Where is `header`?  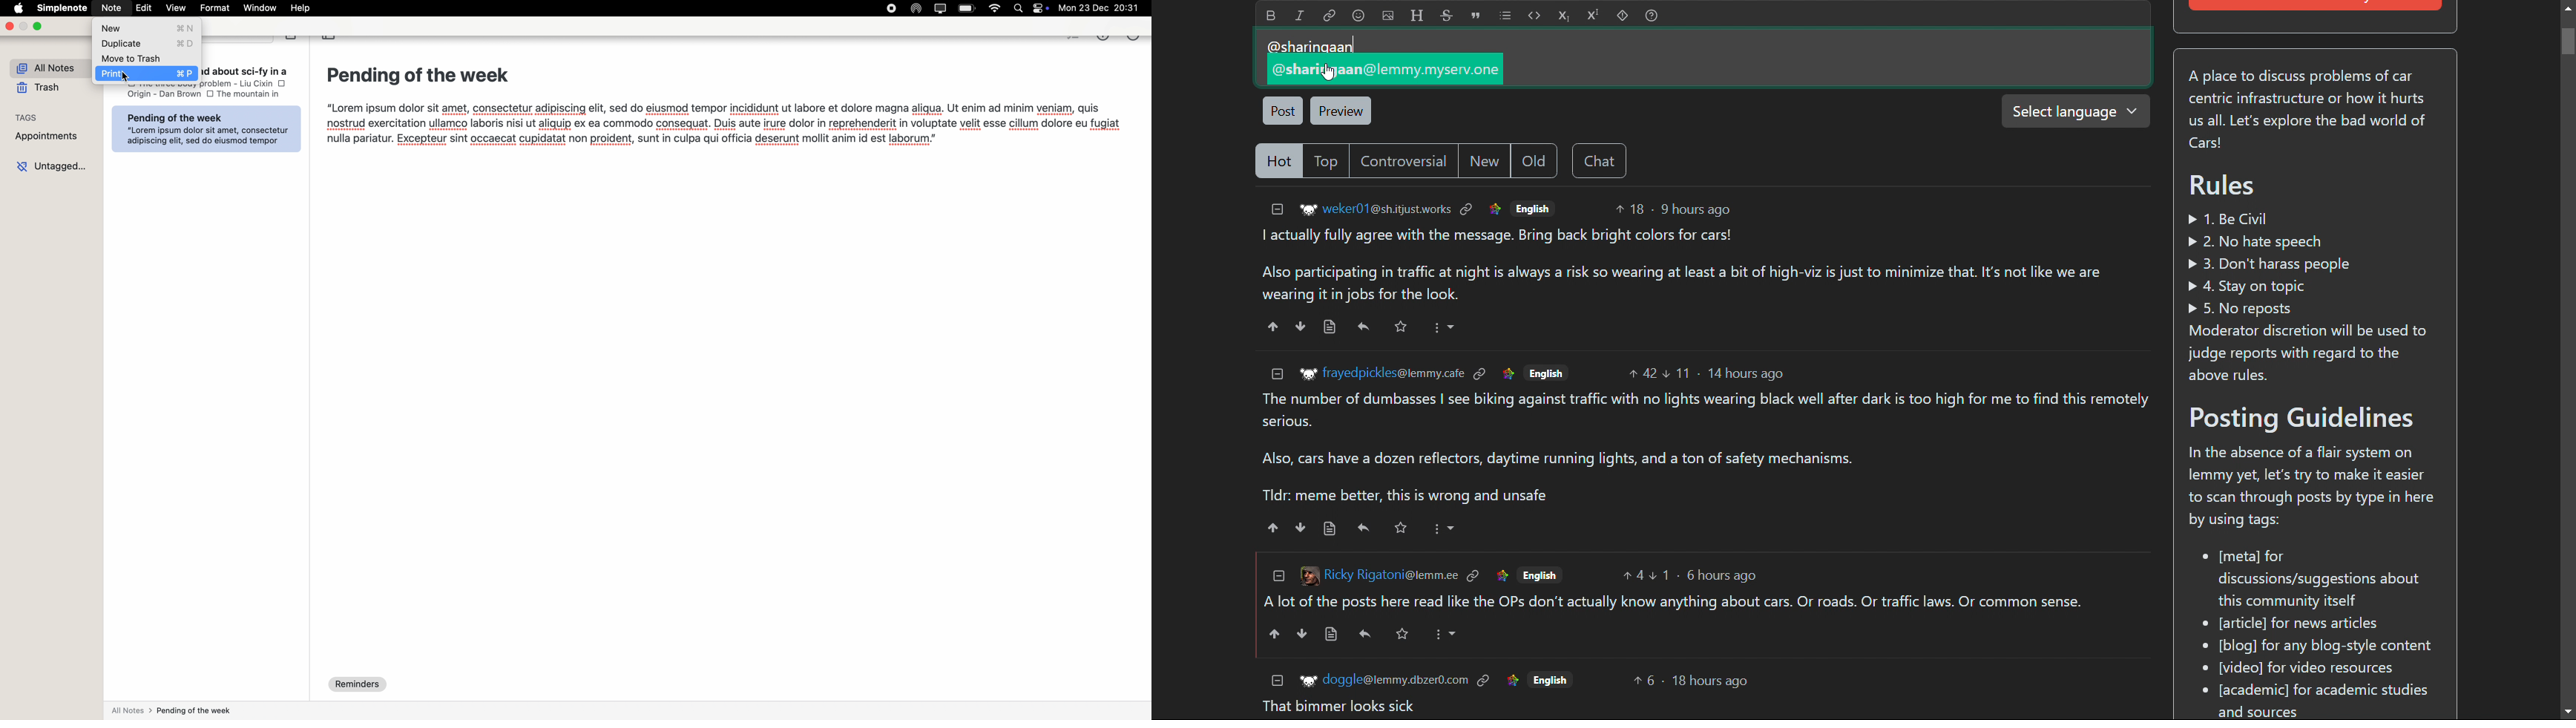 header is located at coordinates (1416, 16).